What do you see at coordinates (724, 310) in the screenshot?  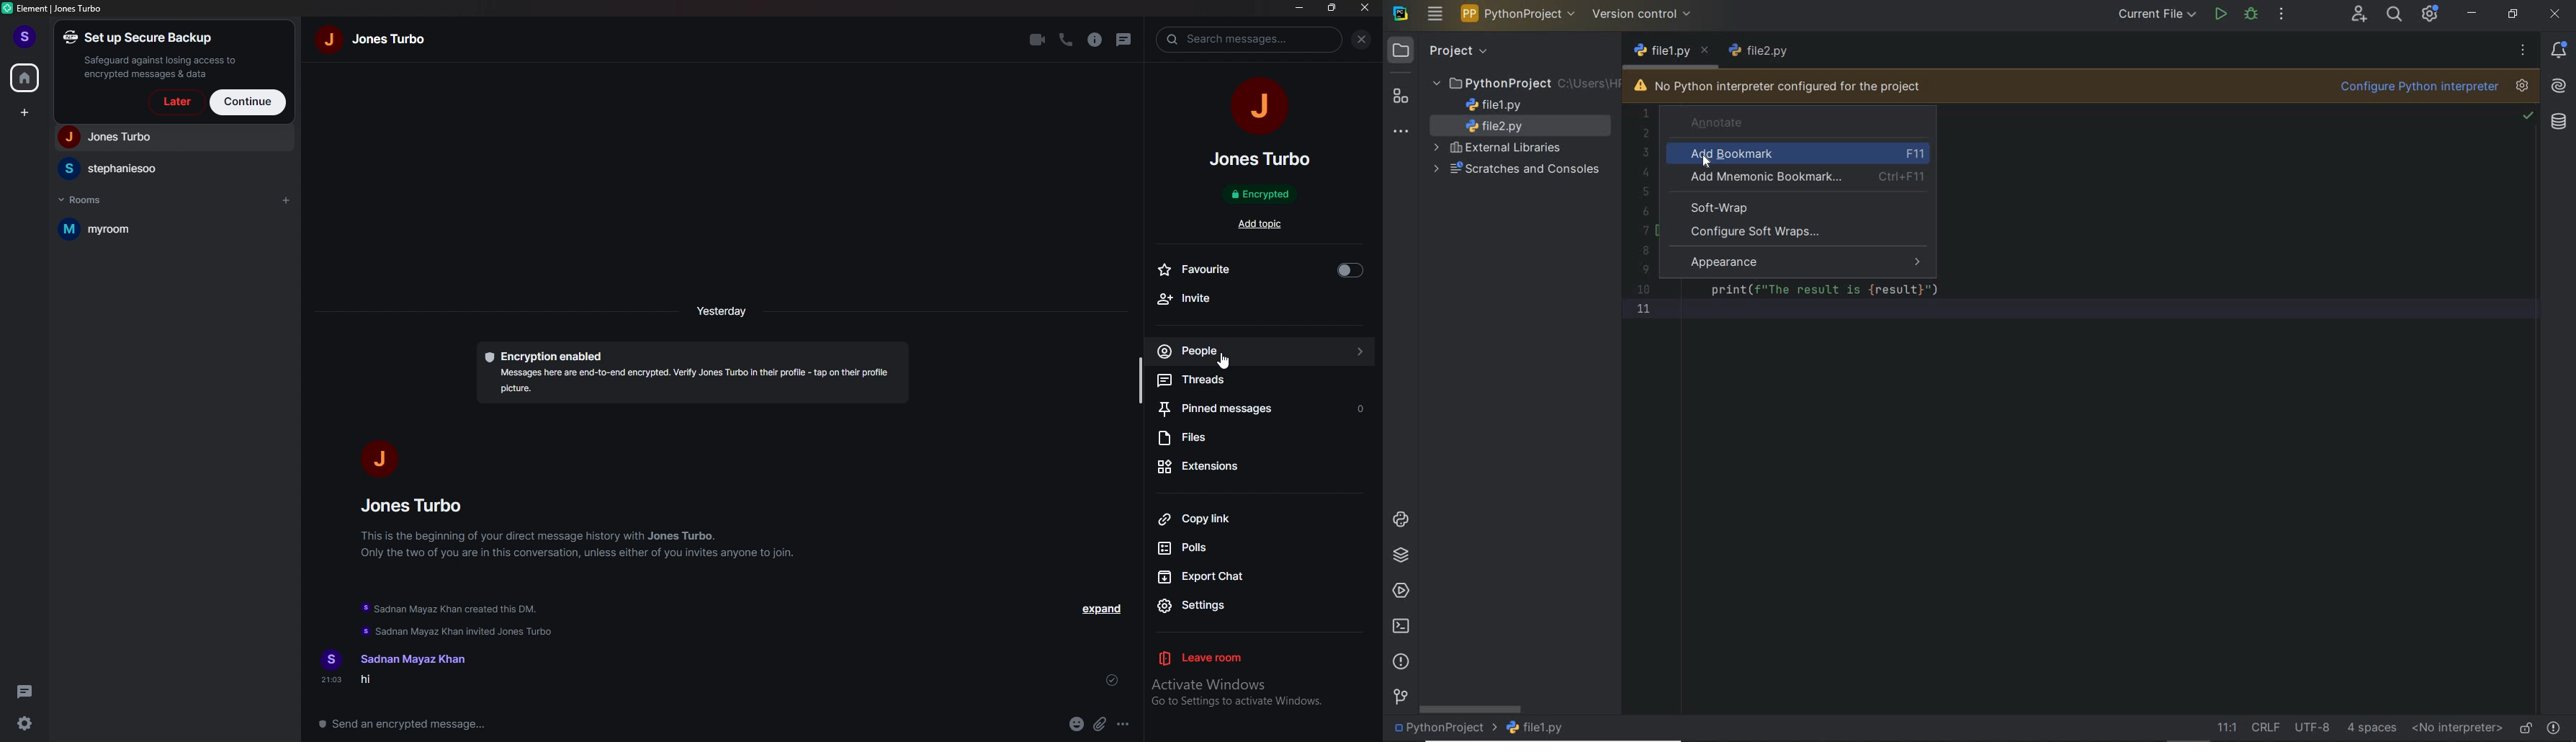 I see `time` at bounding box center [724, 310].